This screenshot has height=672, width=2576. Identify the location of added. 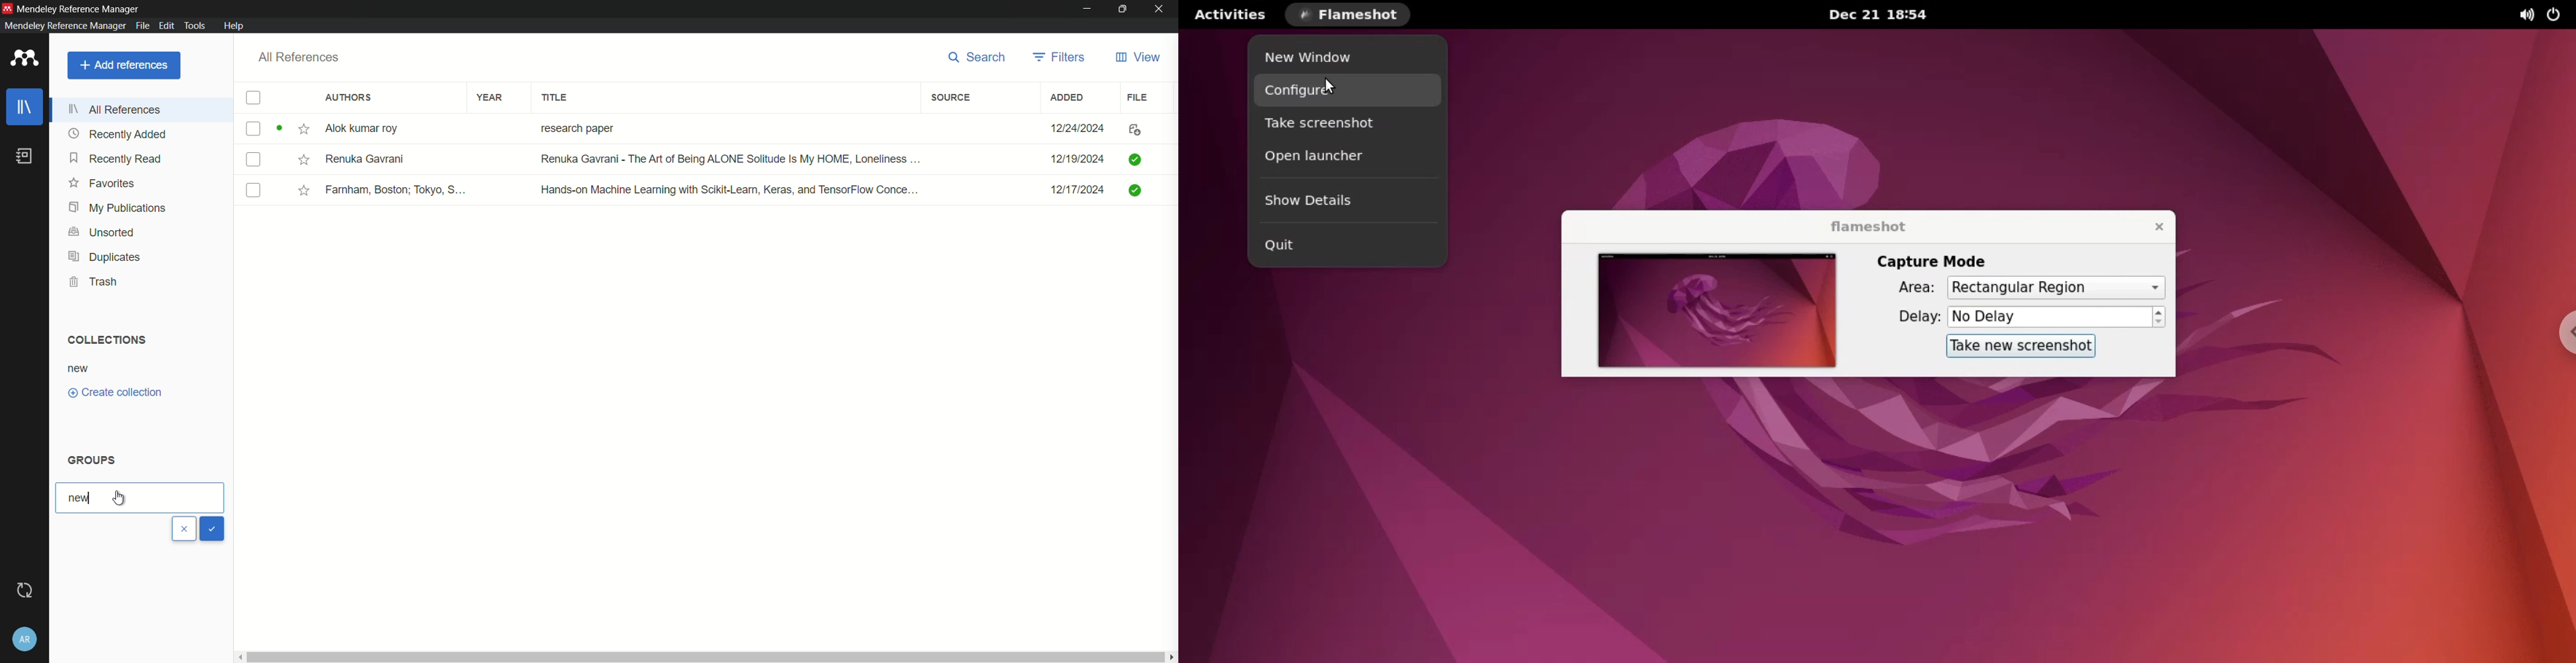
(1068, 97).